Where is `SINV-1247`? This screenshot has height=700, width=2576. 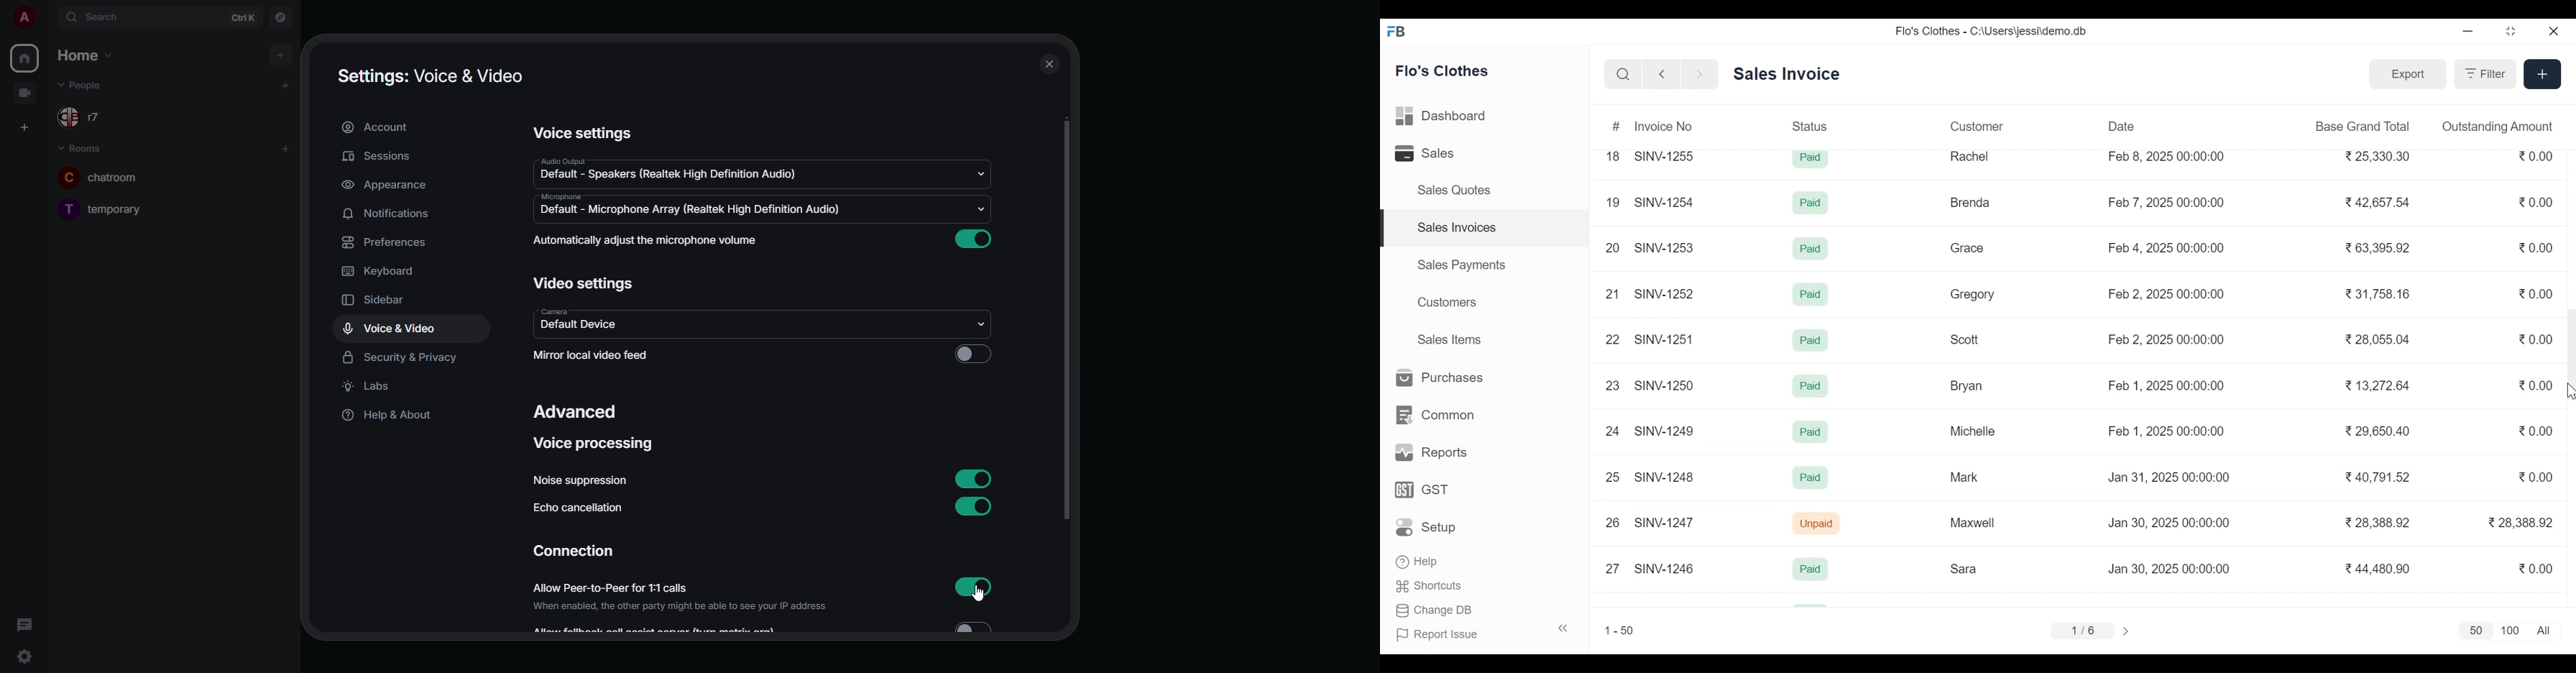
SINV-1247 is located at coordinates (1667, 522).